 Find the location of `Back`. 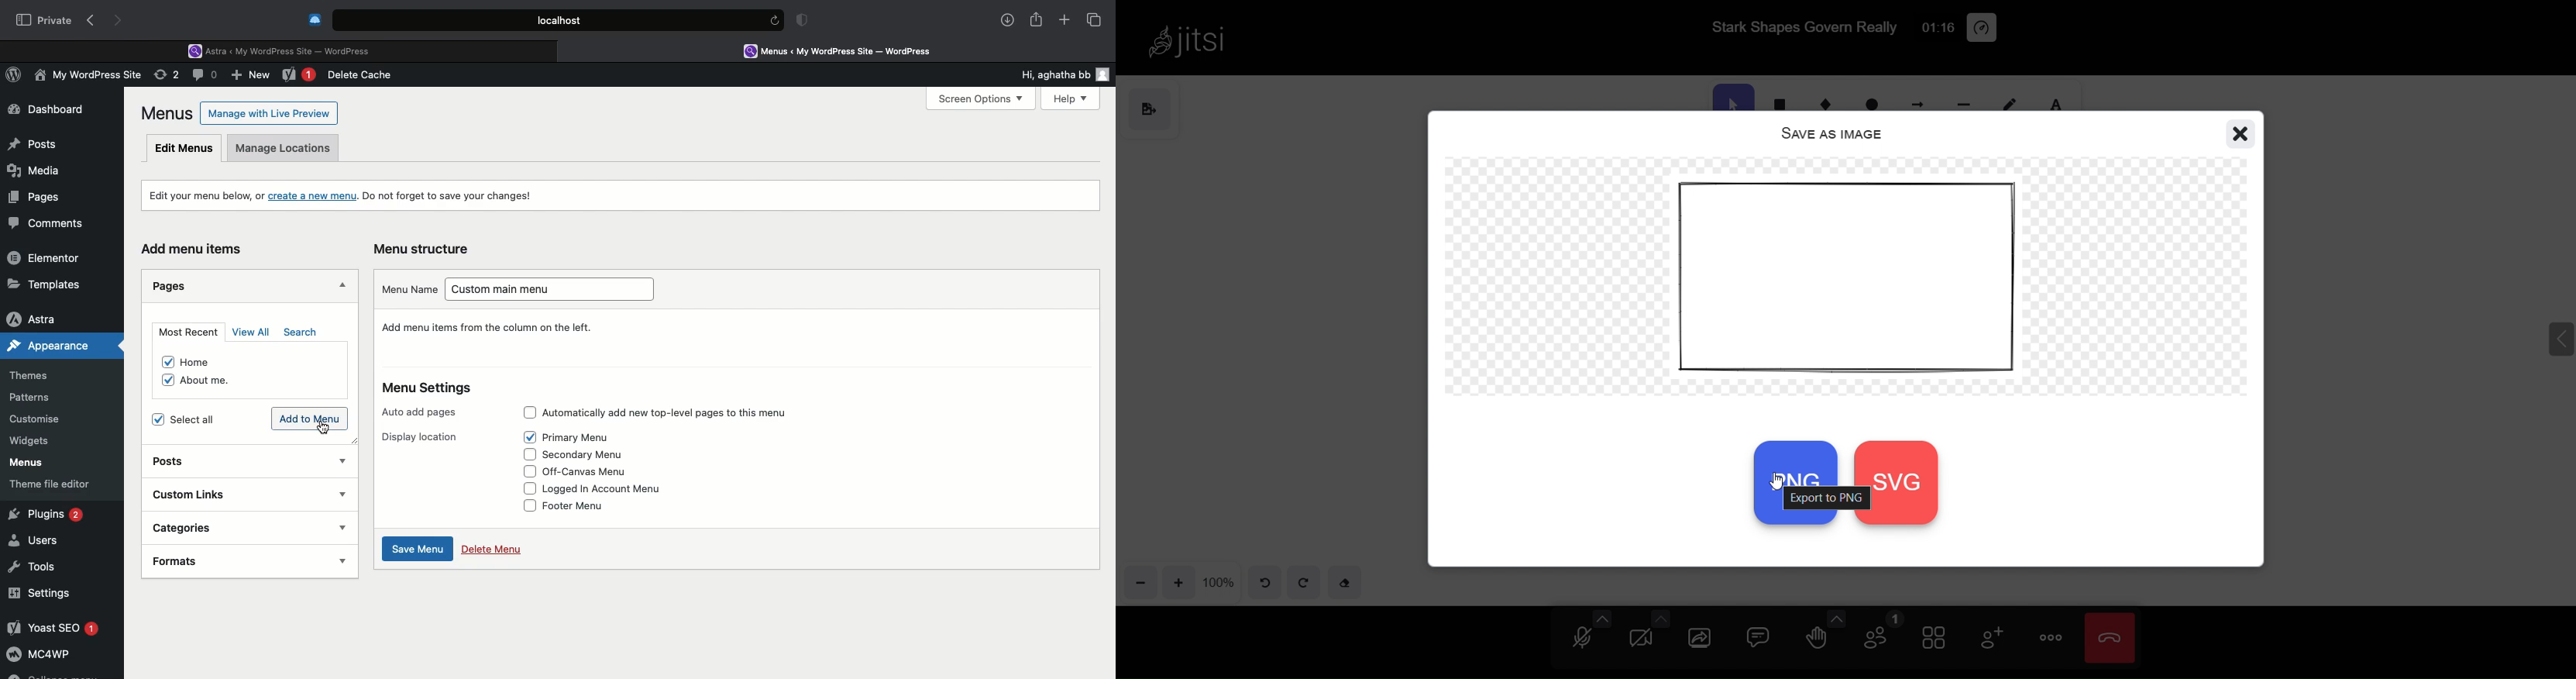

Back is located at coordinates (94, 21).